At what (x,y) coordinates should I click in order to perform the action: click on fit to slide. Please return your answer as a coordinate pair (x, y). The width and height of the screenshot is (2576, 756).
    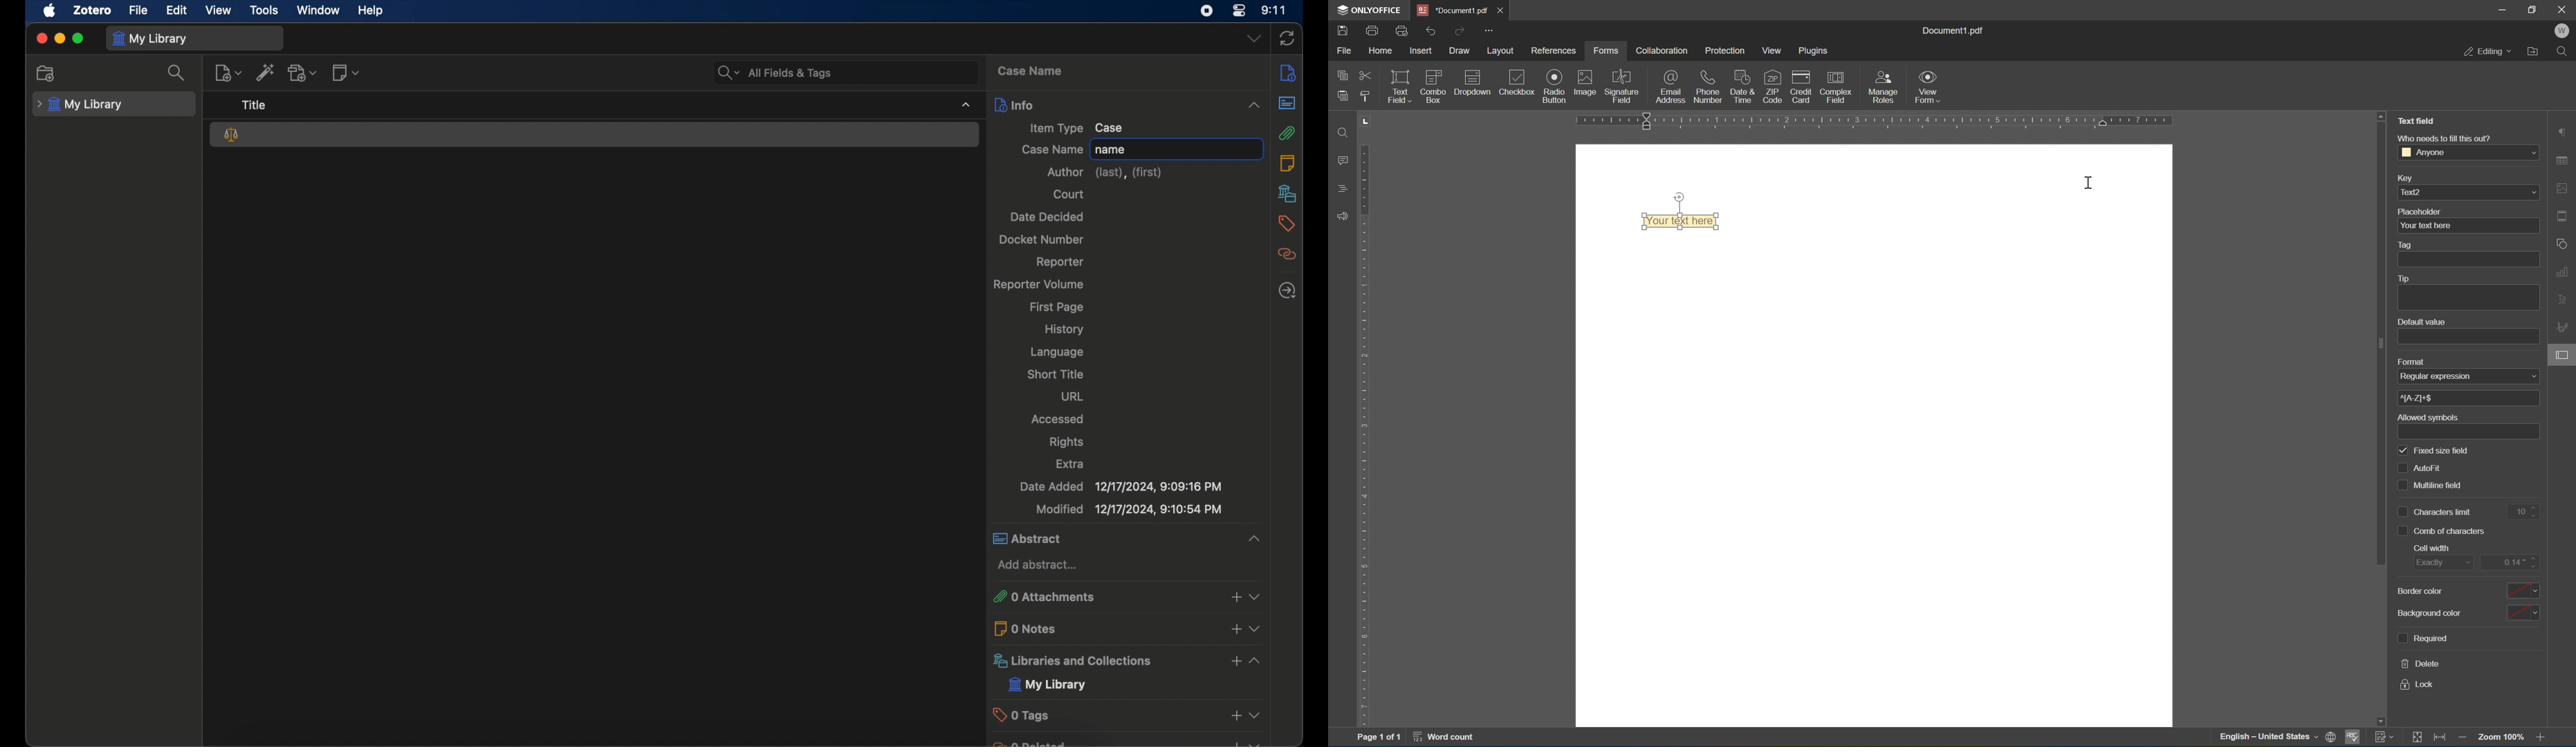
    Looking at the image, I should click on (2415, 740).